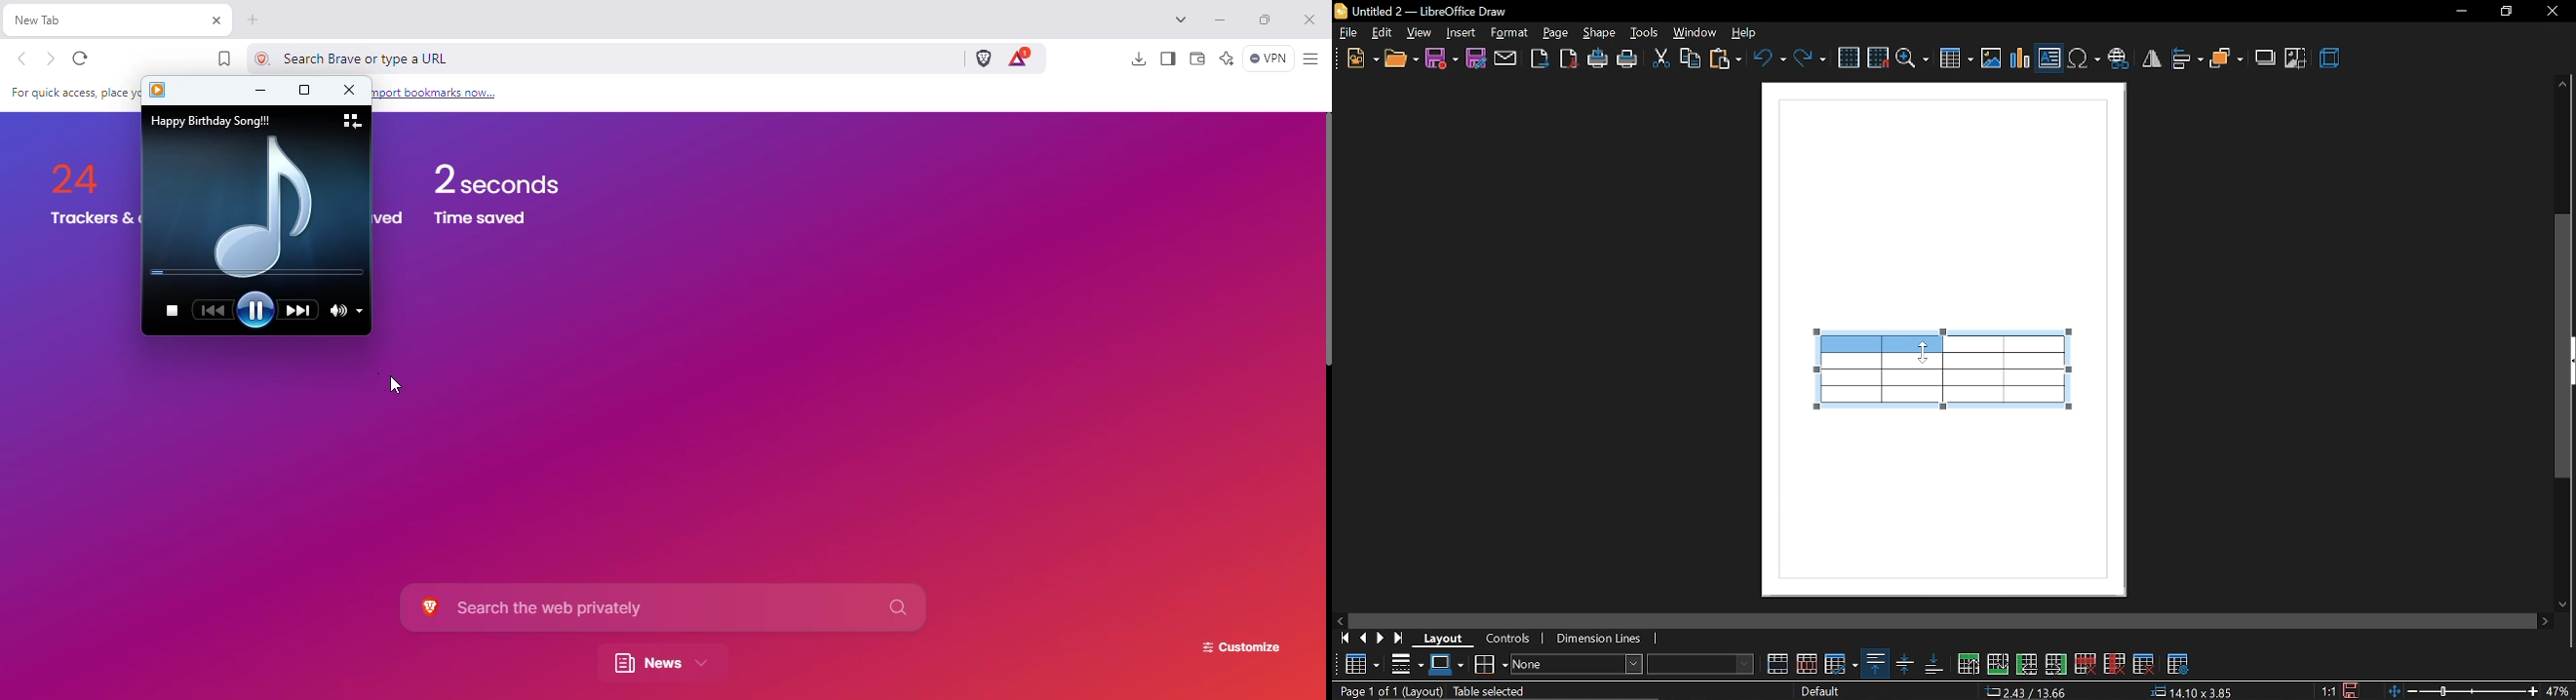 The width and height of the screenshot is (2576, 700). Describe the element at coordinates (2193, 693) in the screenshot. I see `14.10x3.85` at that location.